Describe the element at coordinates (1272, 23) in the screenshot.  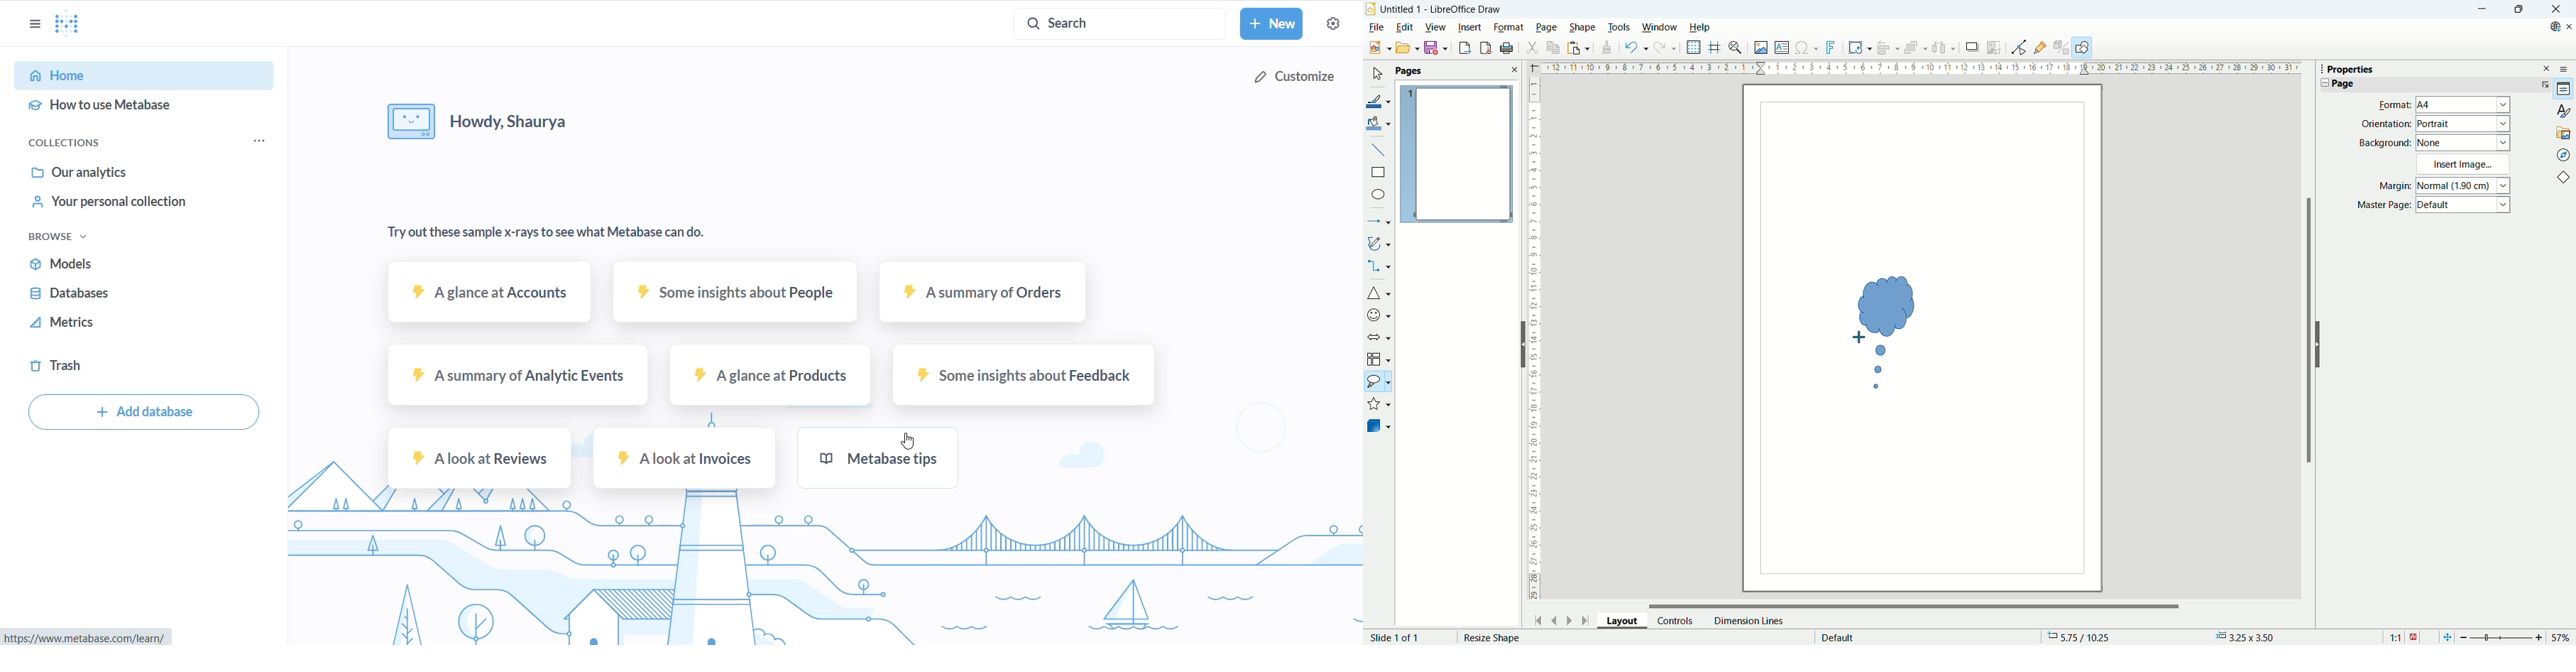
I see `new` at that location.